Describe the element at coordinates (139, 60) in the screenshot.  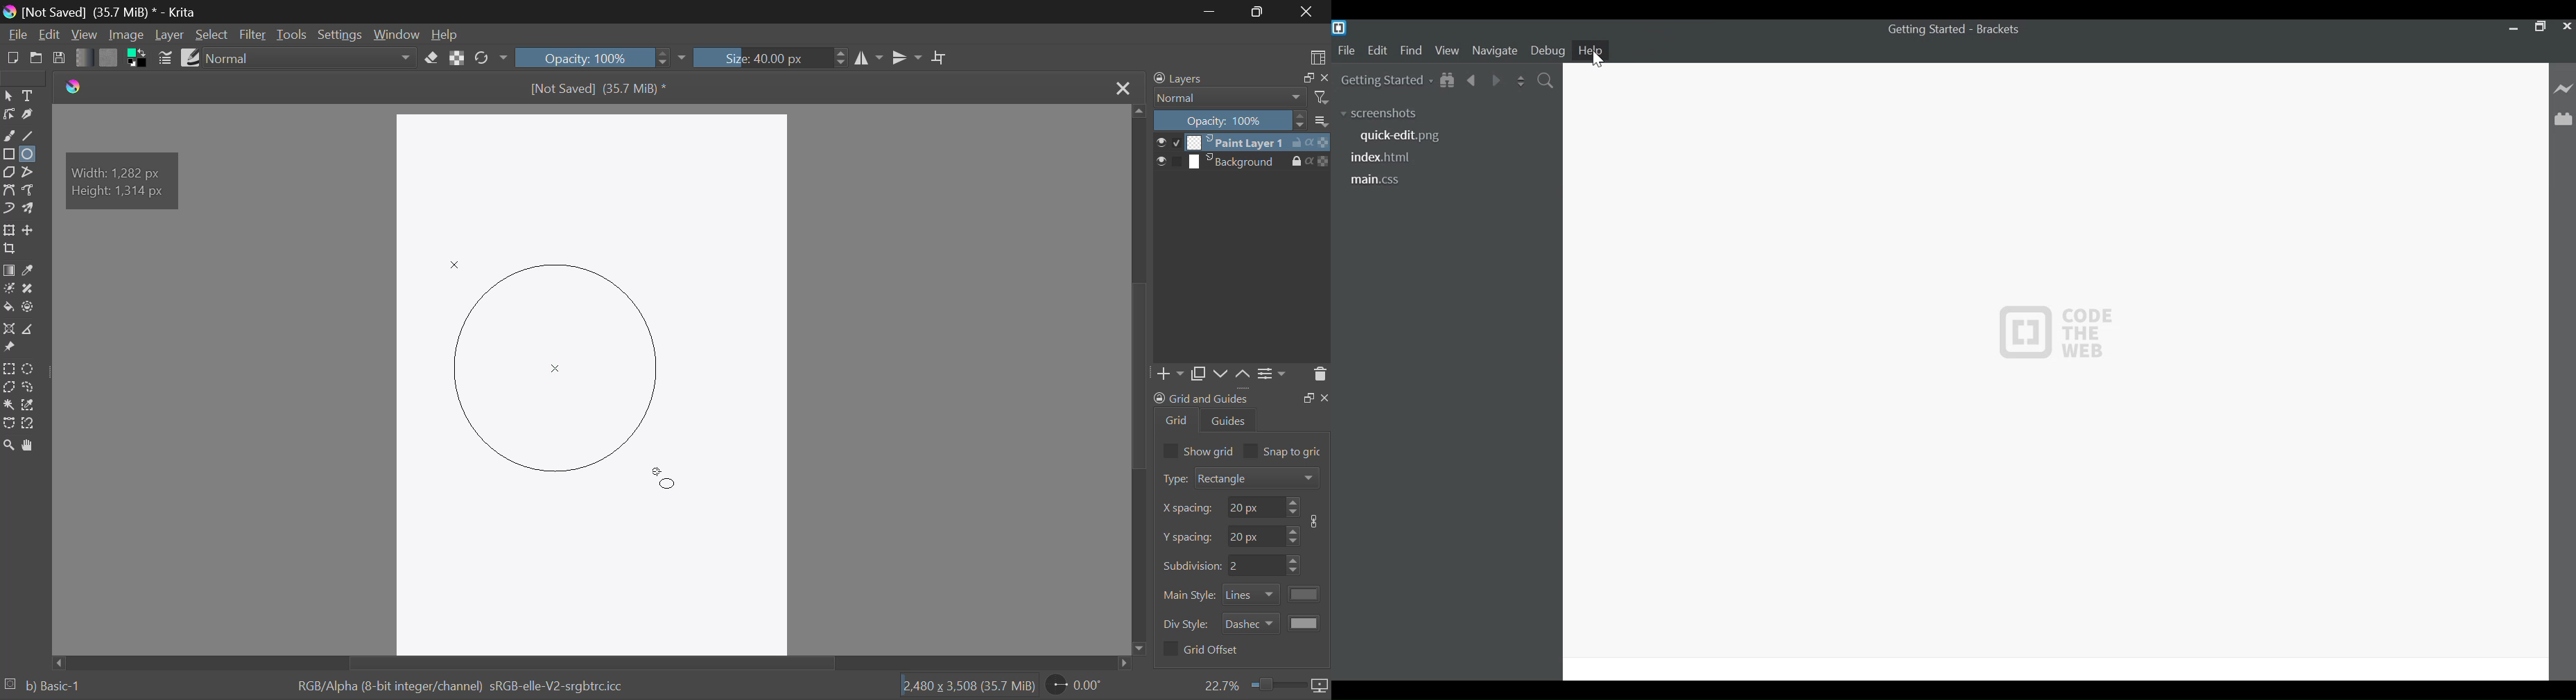
I see `Colors in Use` at that location.